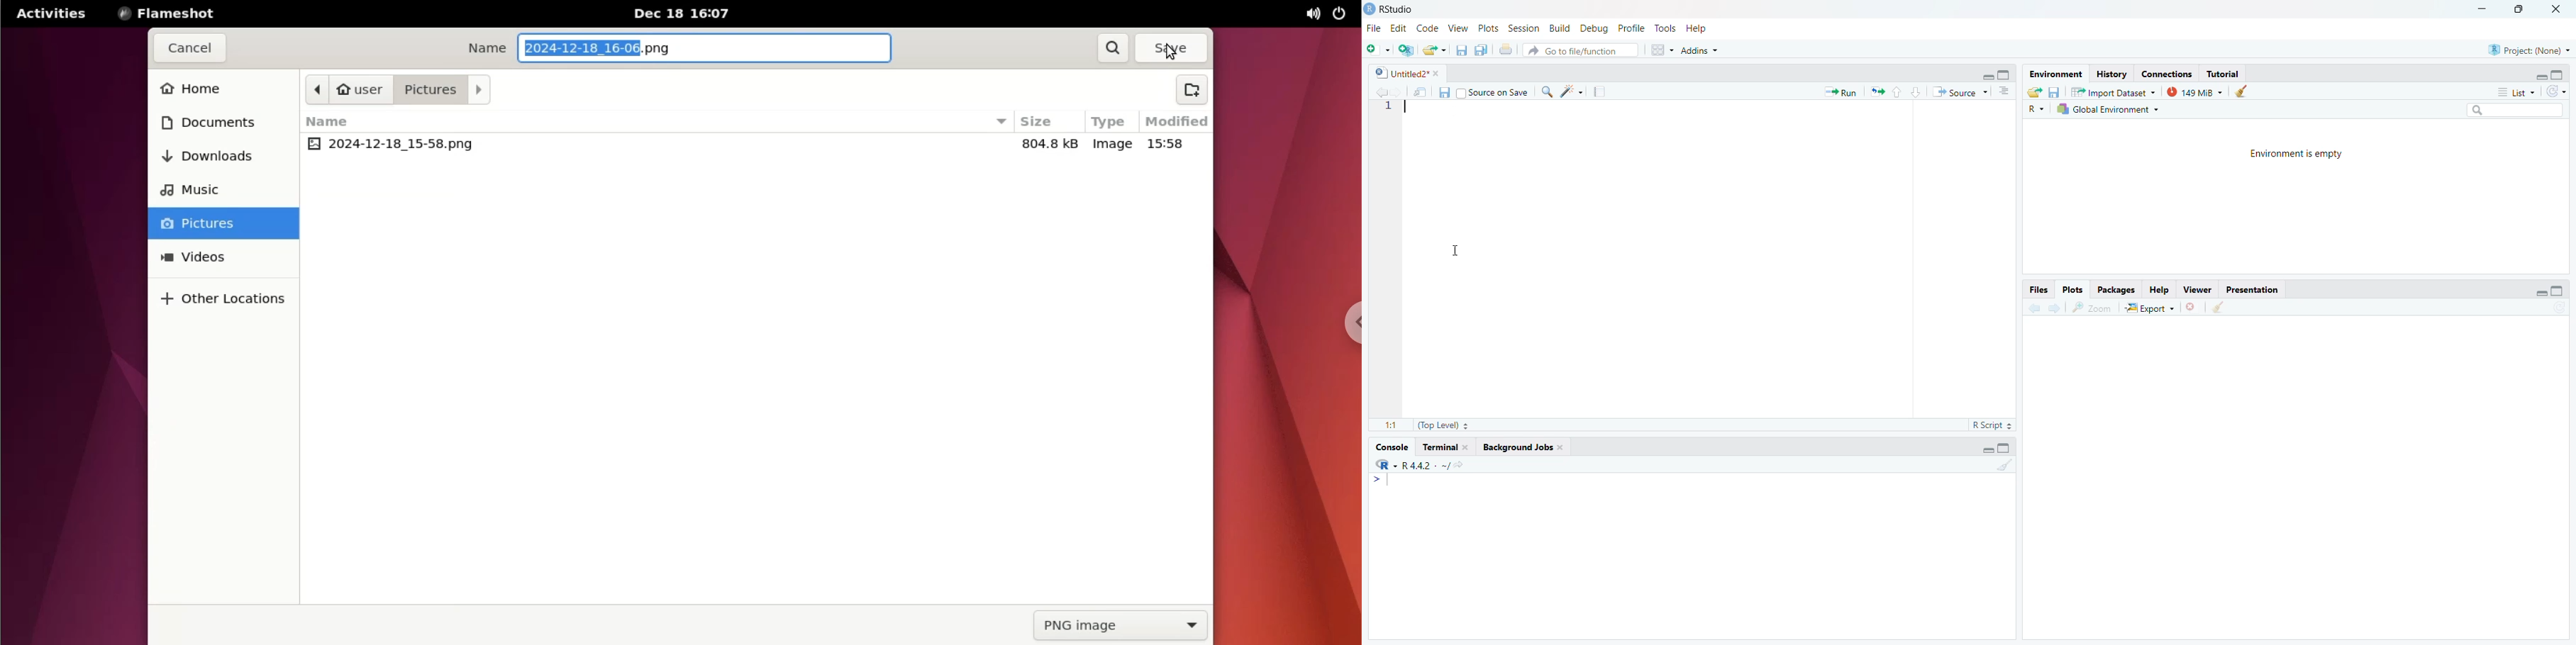 The height and width of the screenshot is (672, 2576). Describe the element at coordinates (1176, 120) in the screenshot. I see `modified date label` at that location.